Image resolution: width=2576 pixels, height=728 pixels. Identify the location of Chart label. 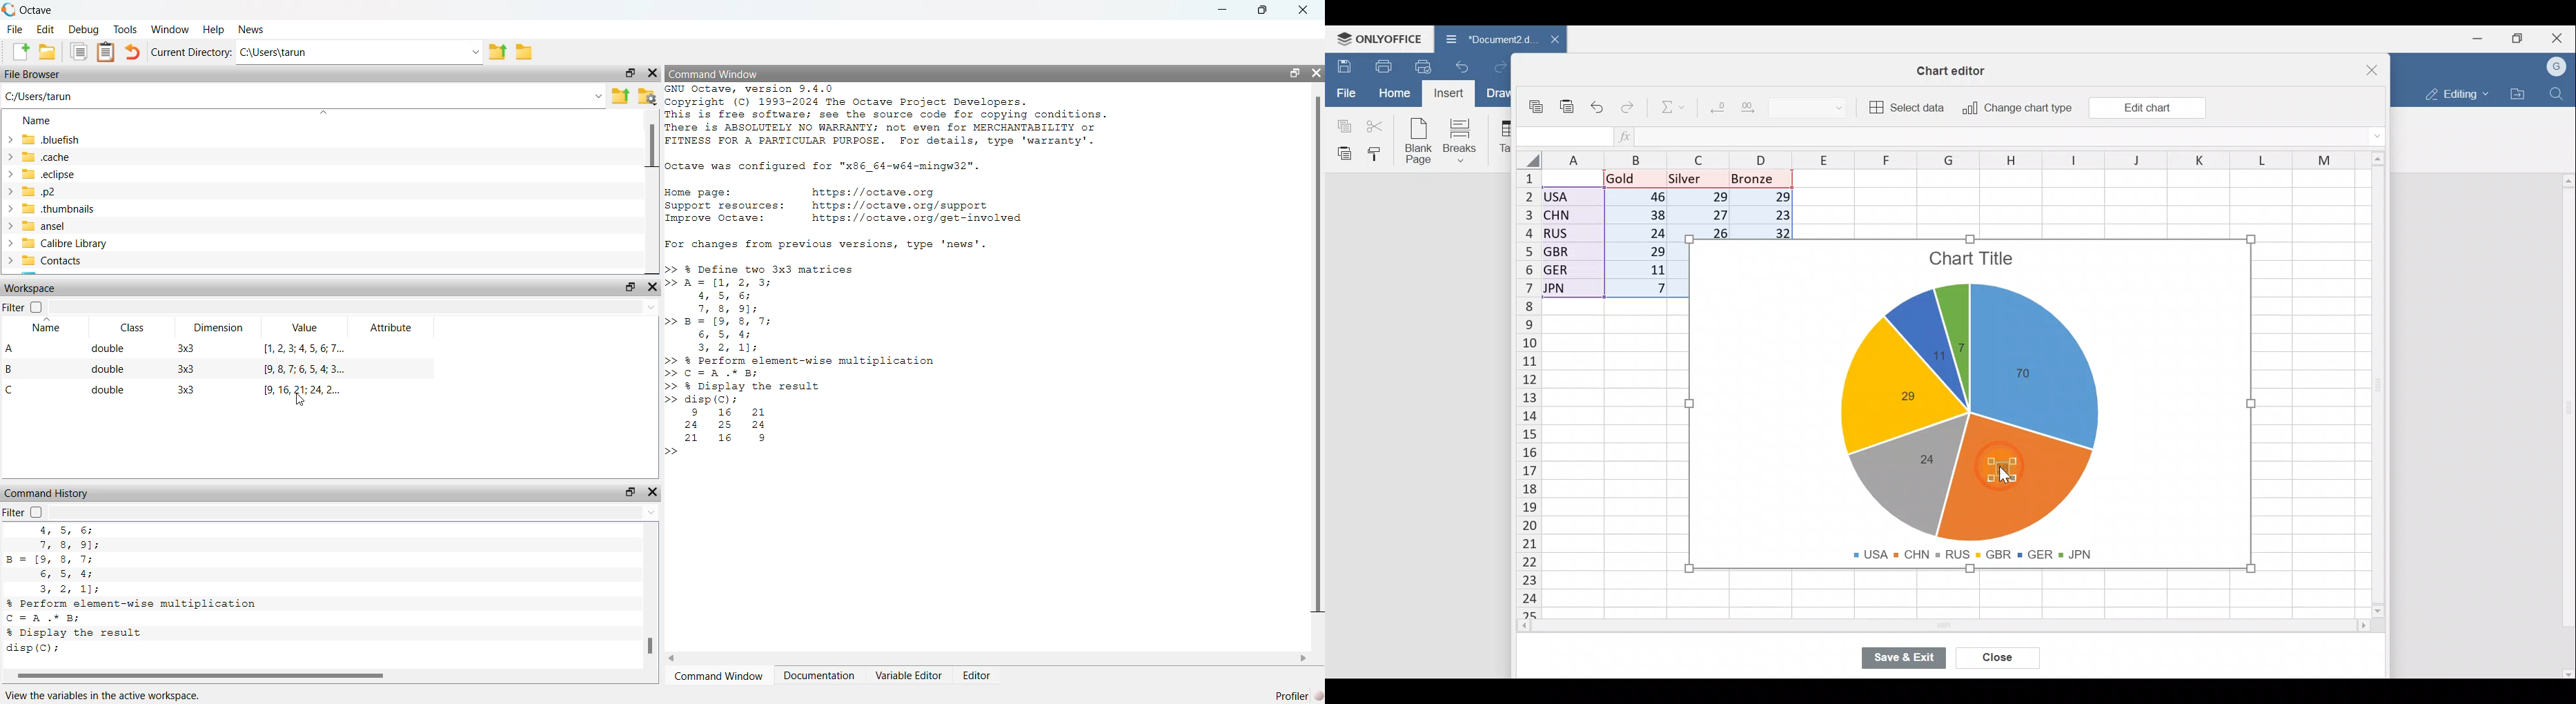
(1898, 396).